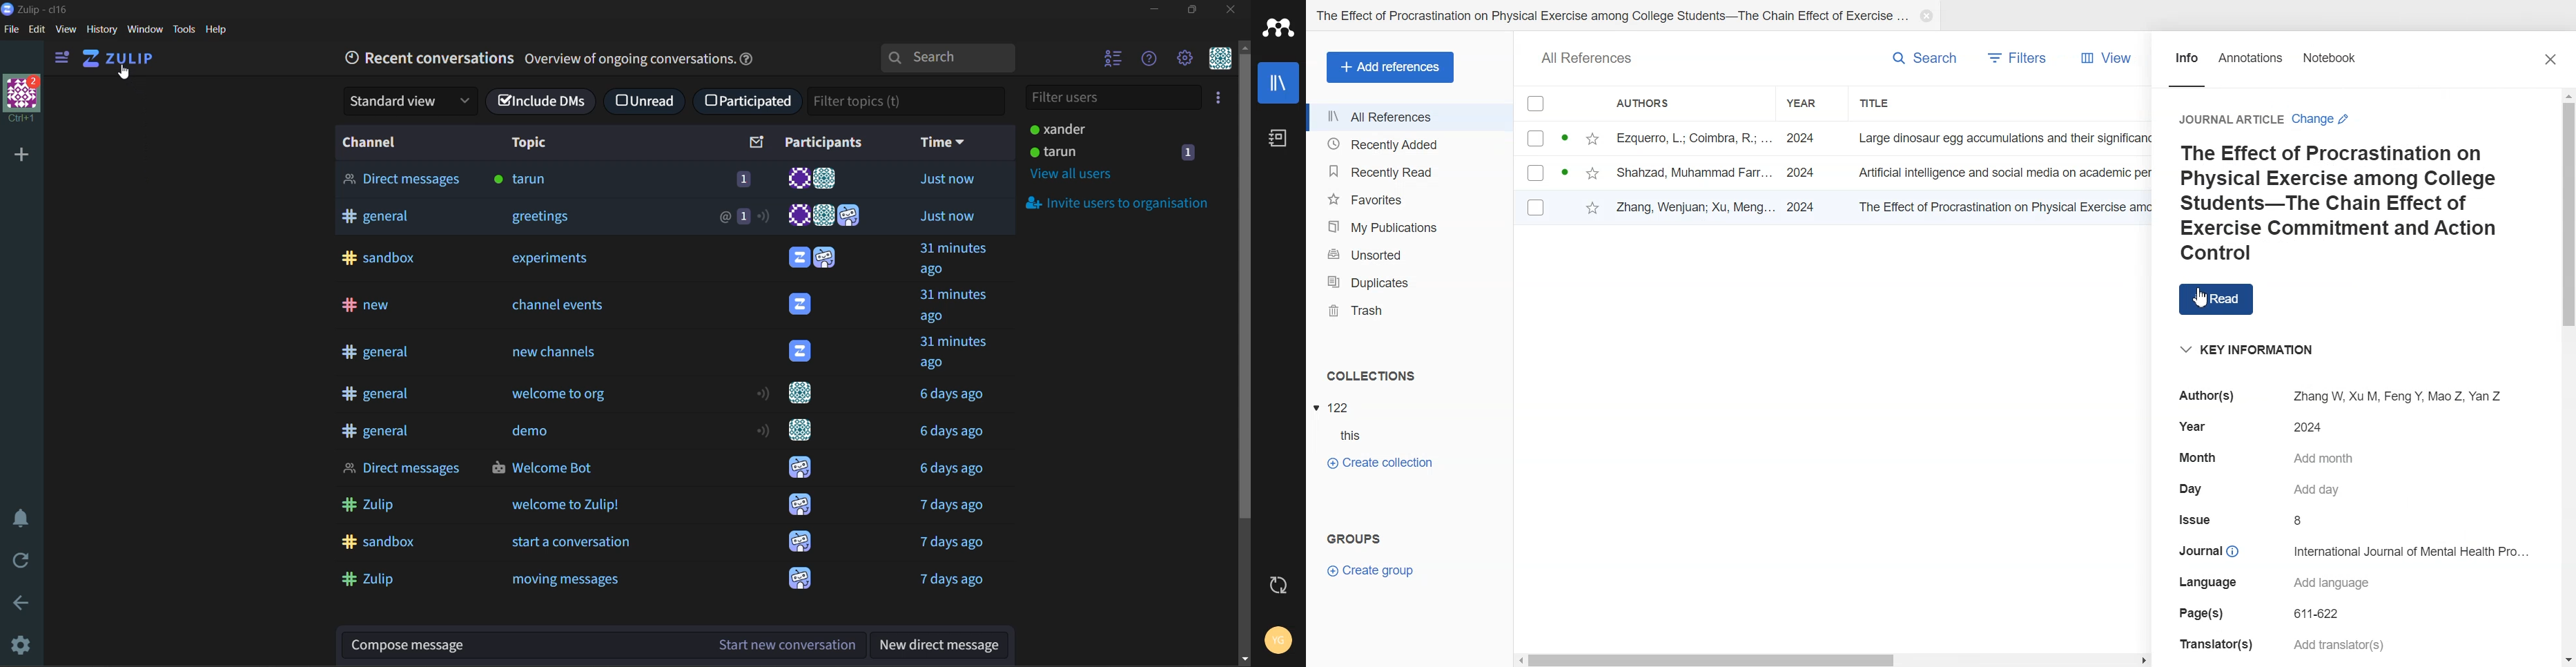  What do you see at coordinates (1412, 171) in the screenshot?
I see `Recently Read` at bounding box center [1412, 171].